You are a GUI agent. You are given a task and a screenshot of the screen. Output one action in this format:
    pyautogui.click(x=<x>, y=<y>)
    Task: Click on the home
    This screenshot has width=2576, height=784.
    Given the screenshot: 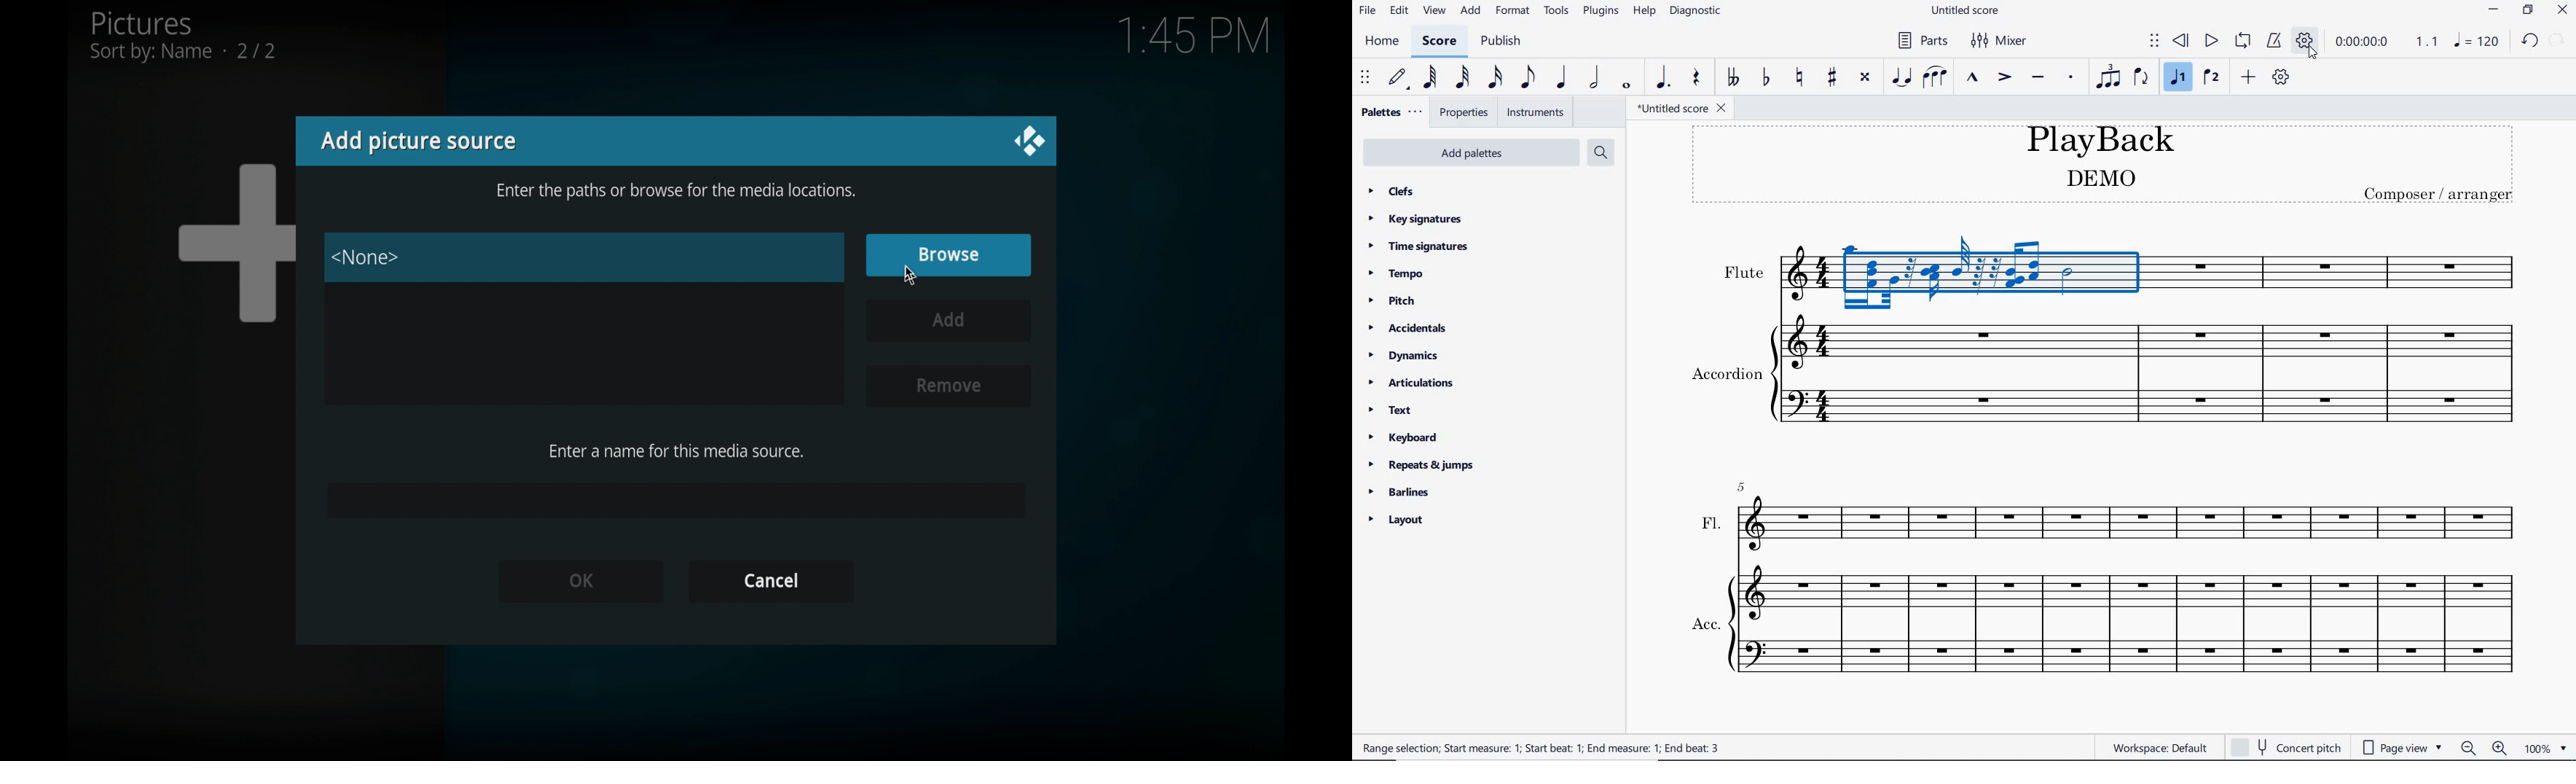 What is the action you would take?
    pyautogui.click(x=1384, y=42)
    